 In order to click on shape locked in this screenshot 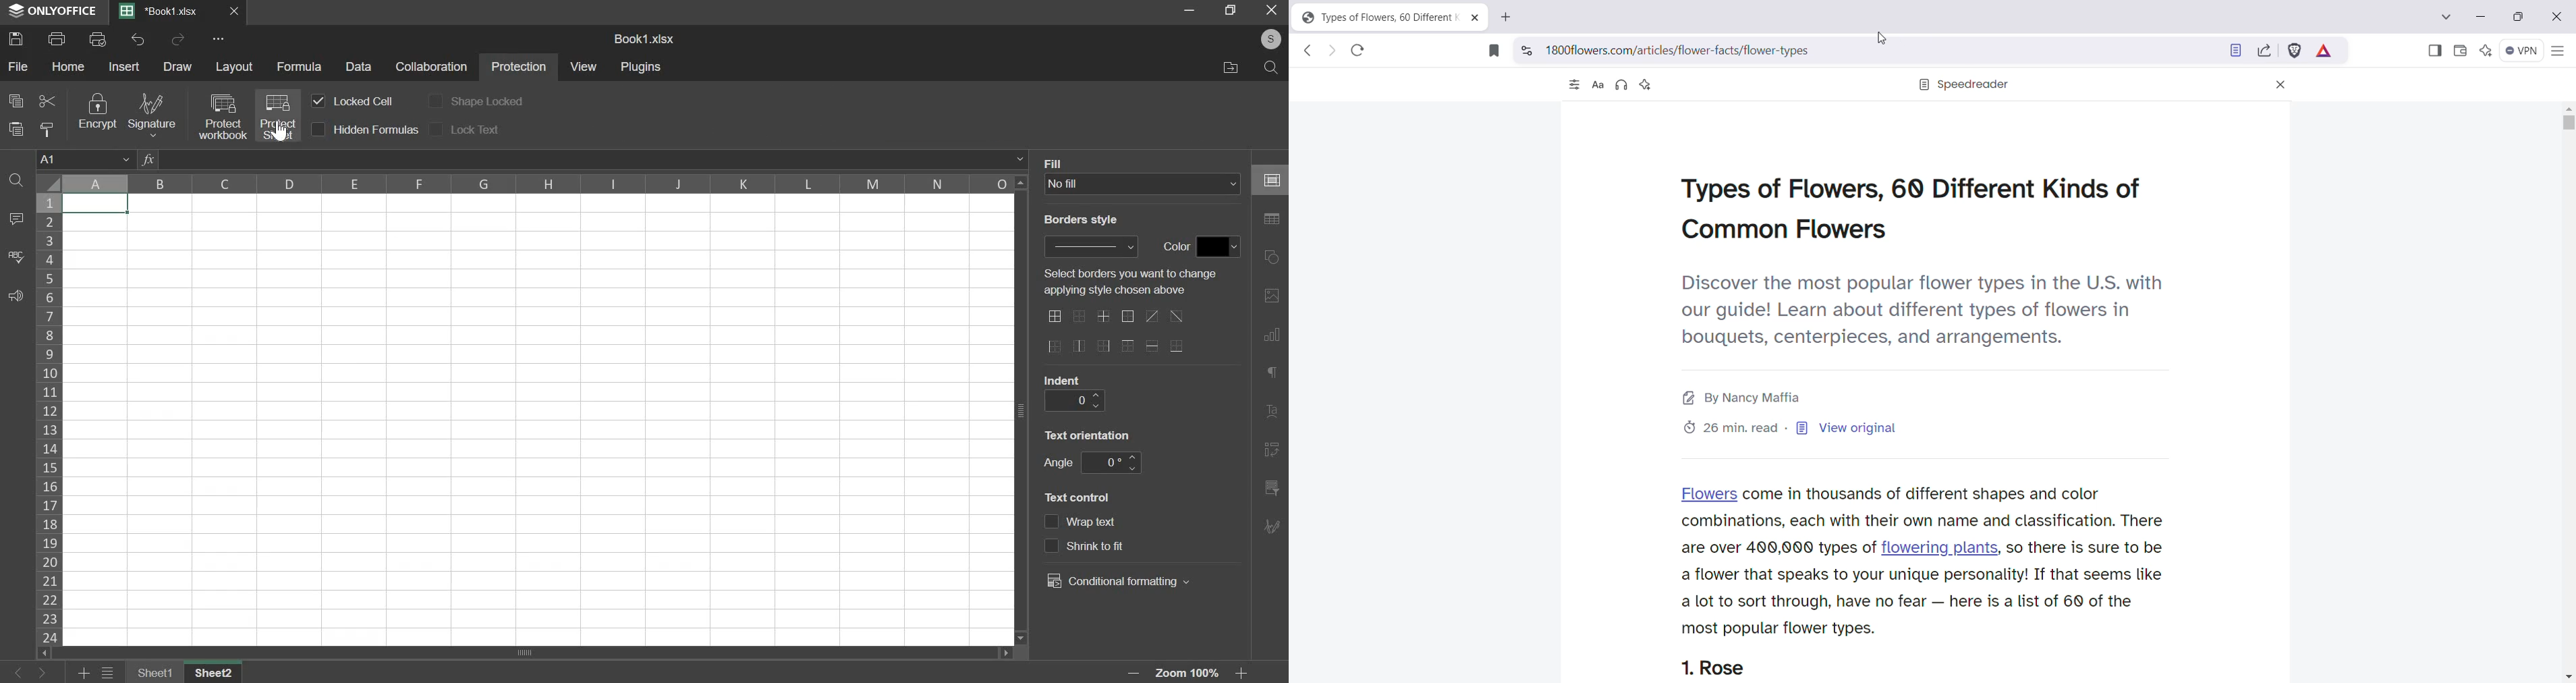, I will do `click(487, 103)`.